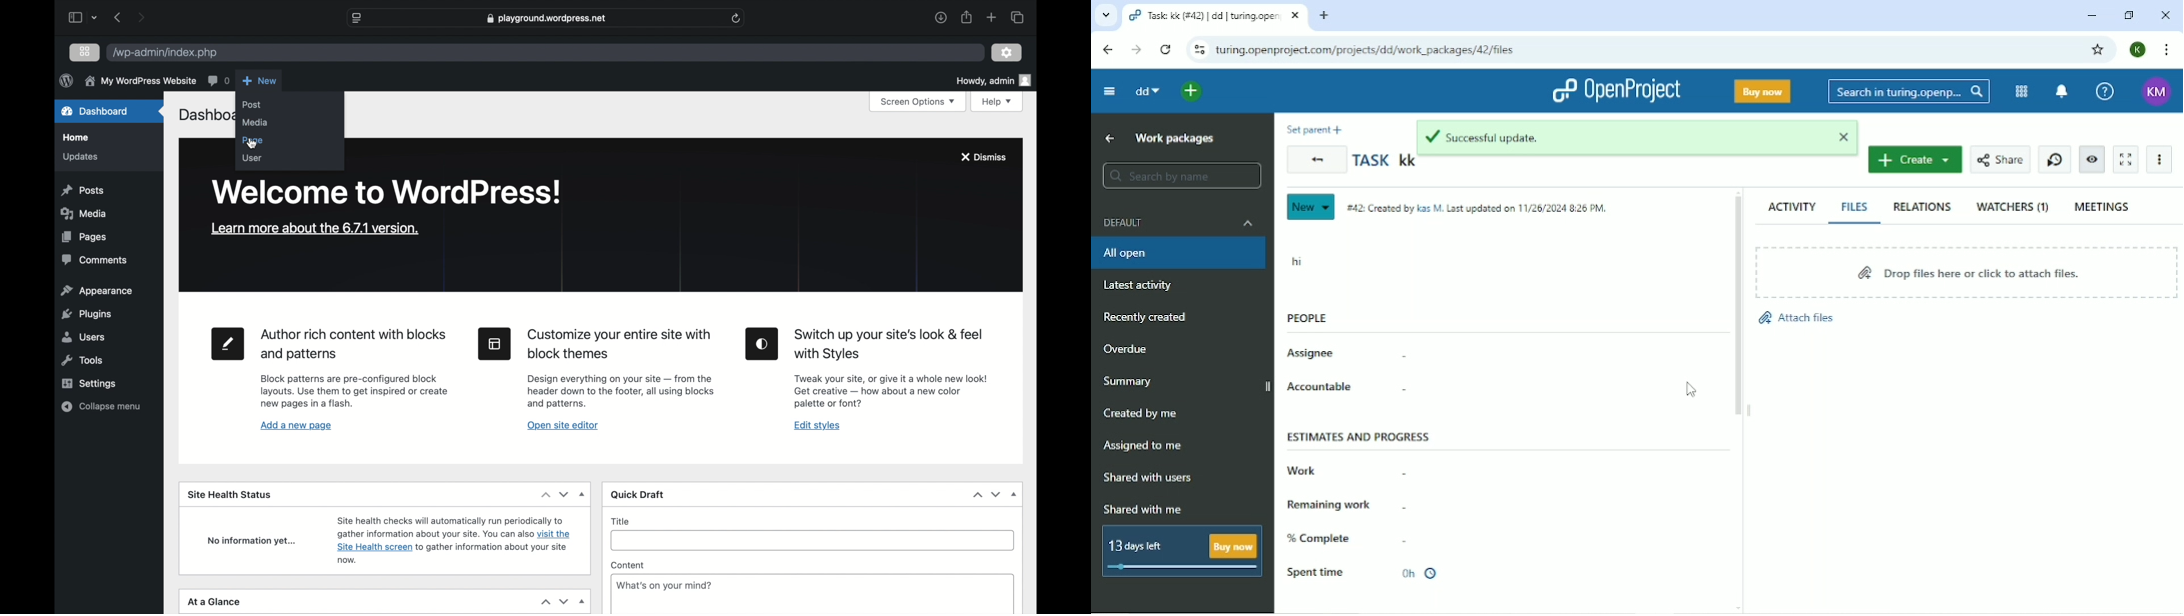 The height and width of the screenshot is (616, 2184). What do you see at coordinates (352, 345) in the screenshot?
I see `heading` at bounding box center [352, 345].